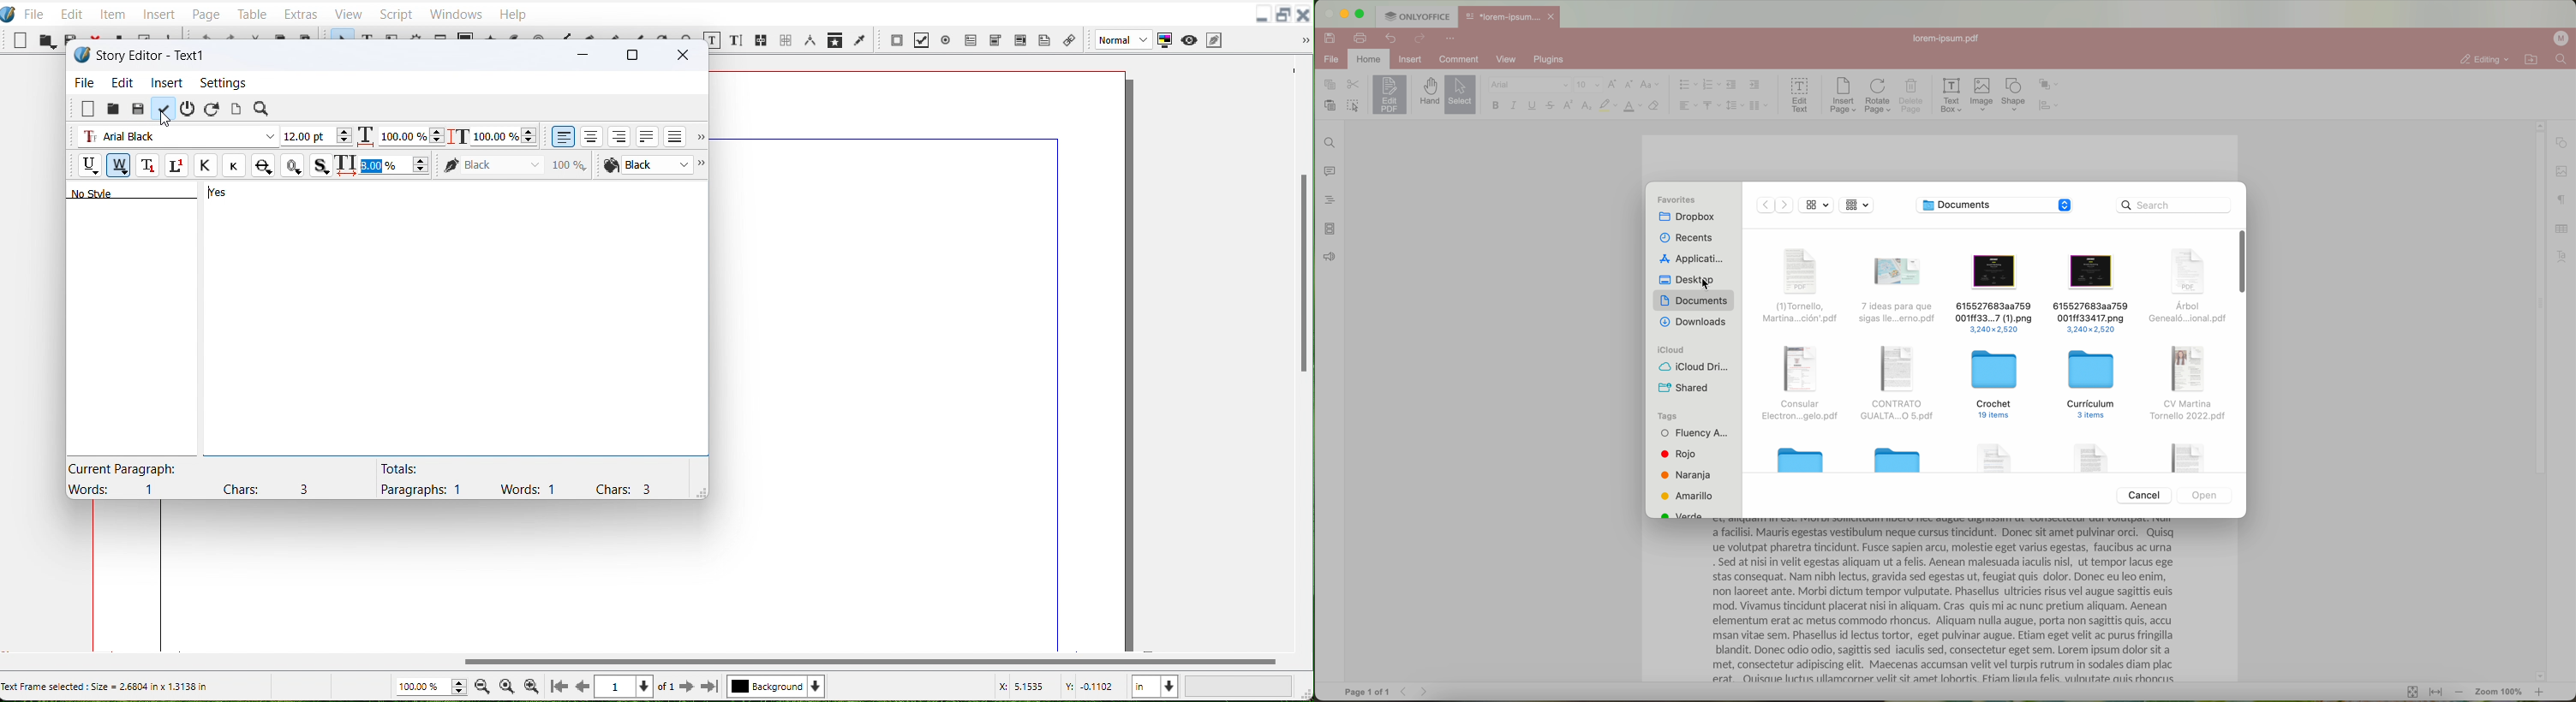 The height and width of the screenshot is (728, 2576). What do you see at coordinates (2563, 38) in the screenshot?
I see `profile` at bounding box center [2563, 38].